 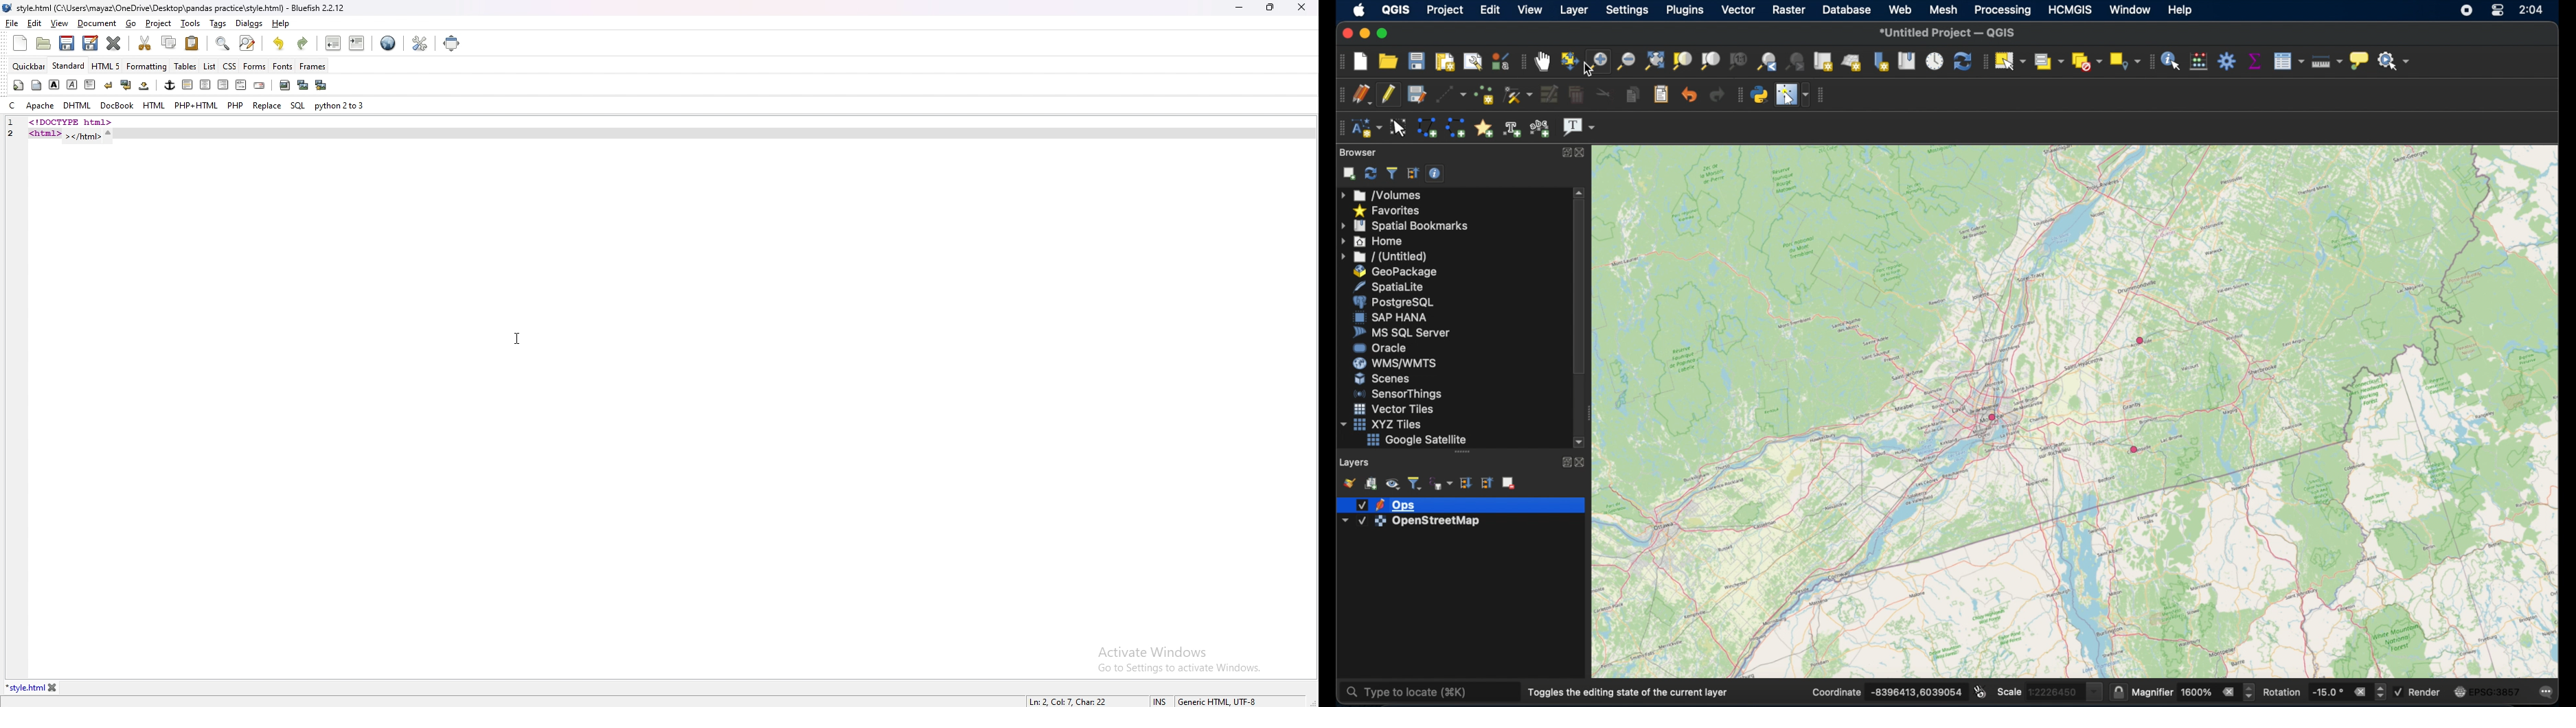 I want to click on file name, so click(x=176, y=9).